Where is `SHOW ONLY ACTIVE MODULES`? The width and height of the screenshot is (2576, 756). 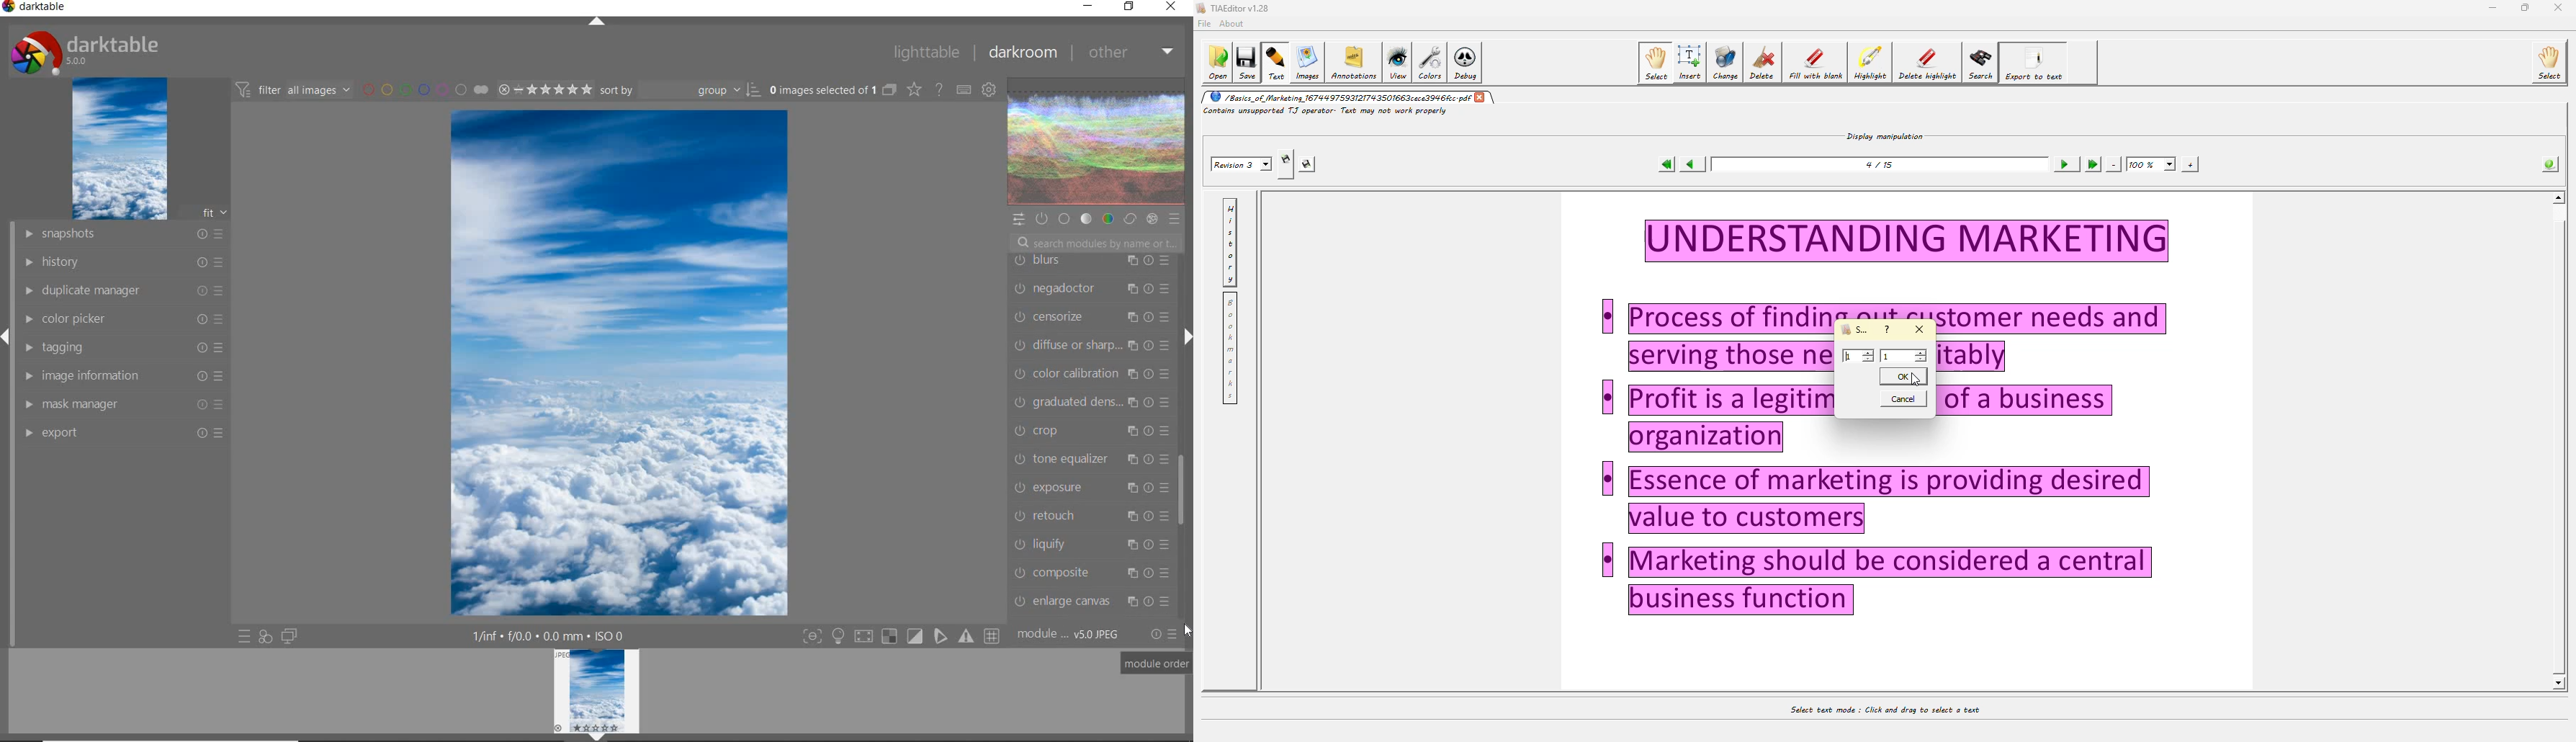 SHOW ONLY ACTIVE MODULES is located at coordinates (1042, 218).